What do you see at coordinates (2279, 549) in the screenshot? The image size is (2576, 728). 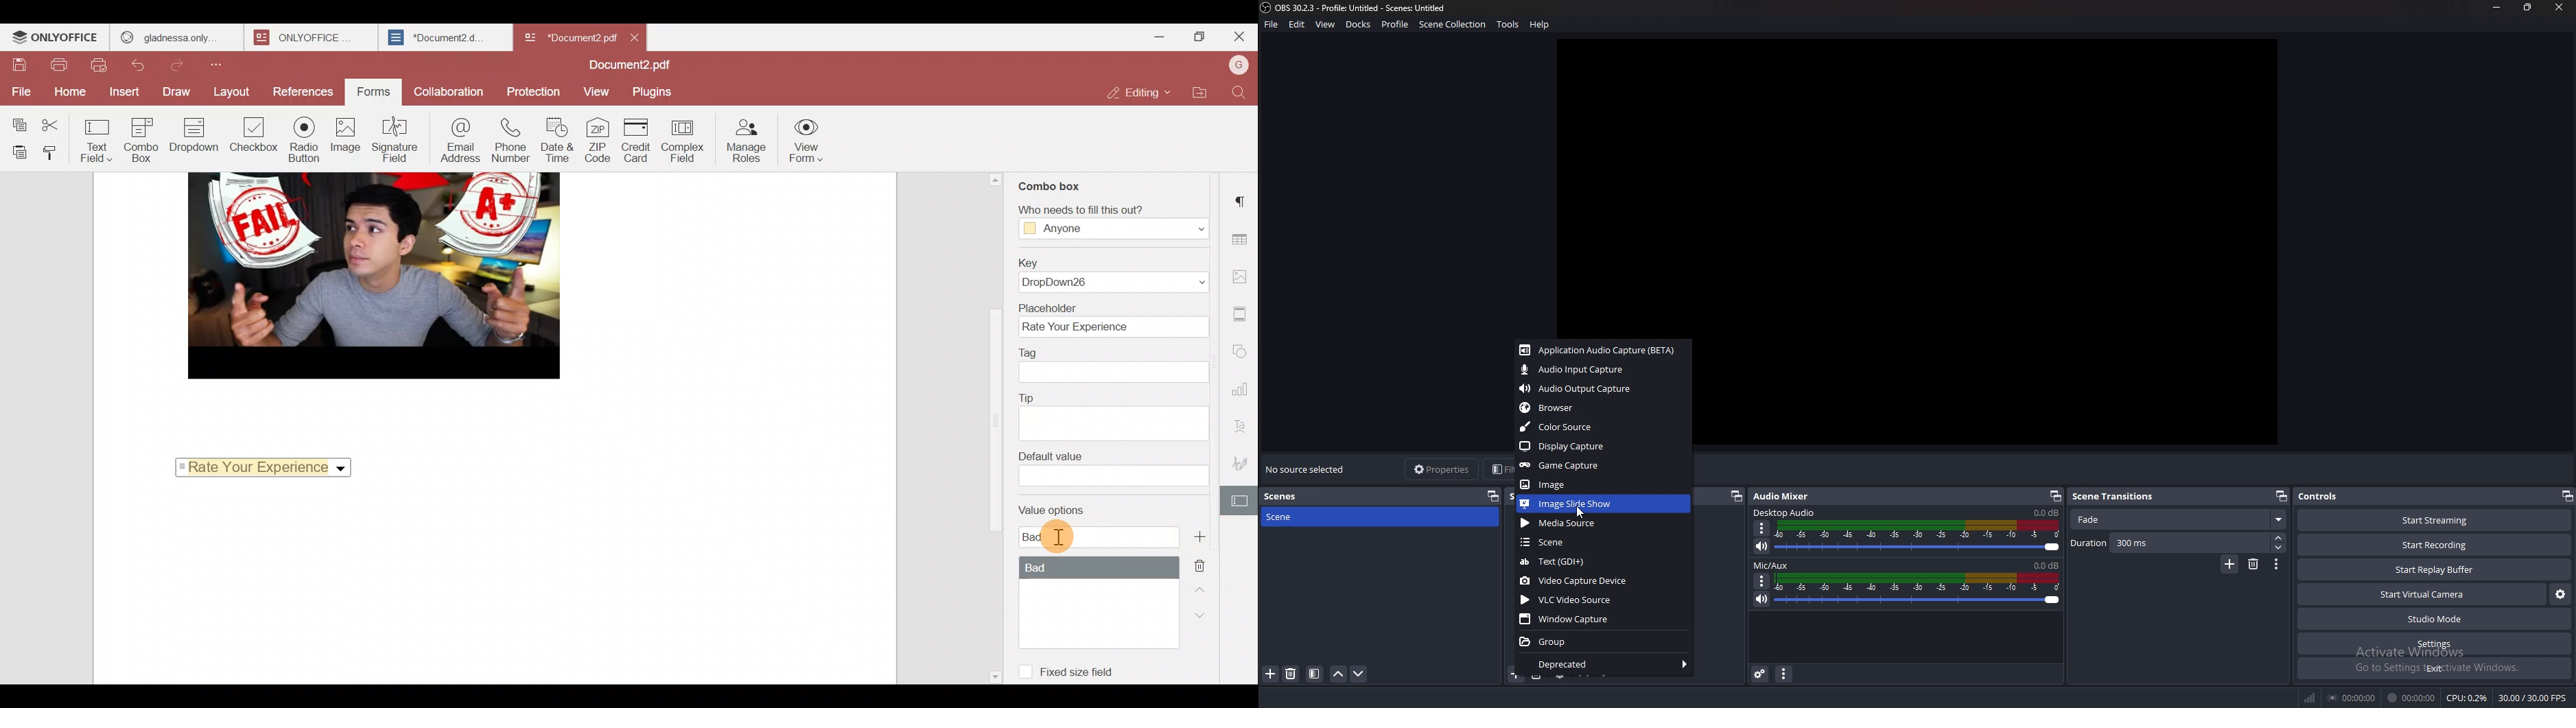 I see `decrease duration` at bounding box center [2279, 549].